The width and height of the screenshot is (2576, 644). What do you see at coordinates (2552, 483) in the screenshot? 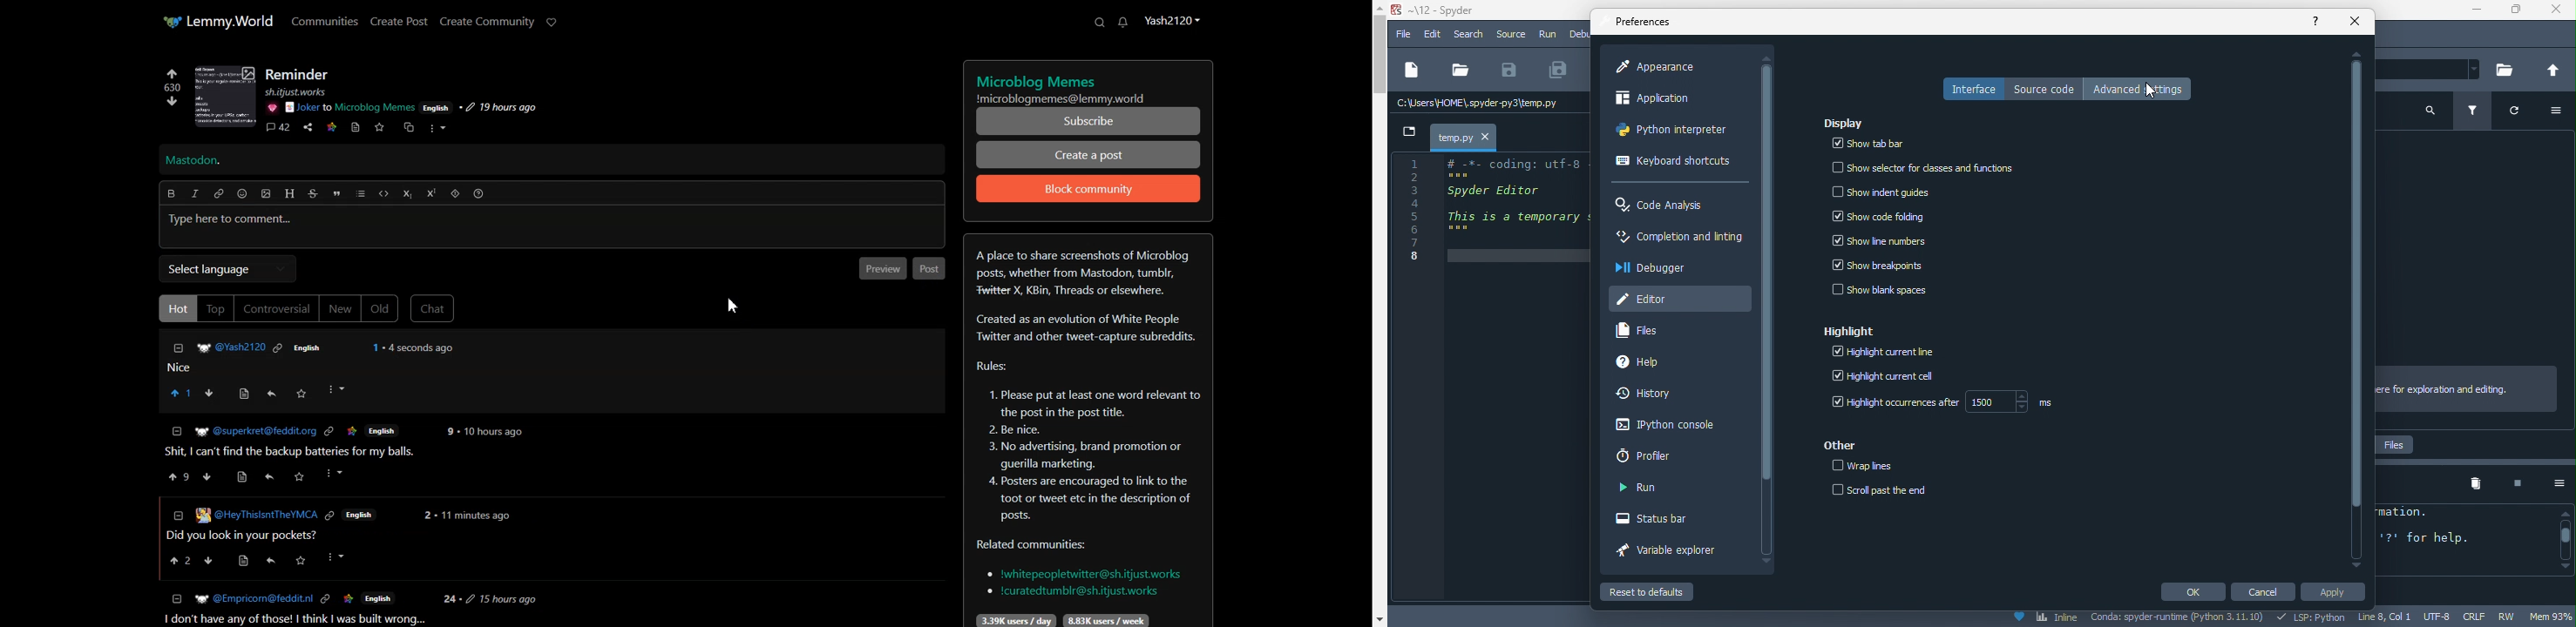
I see `option` at bounding box center [2552, 483].